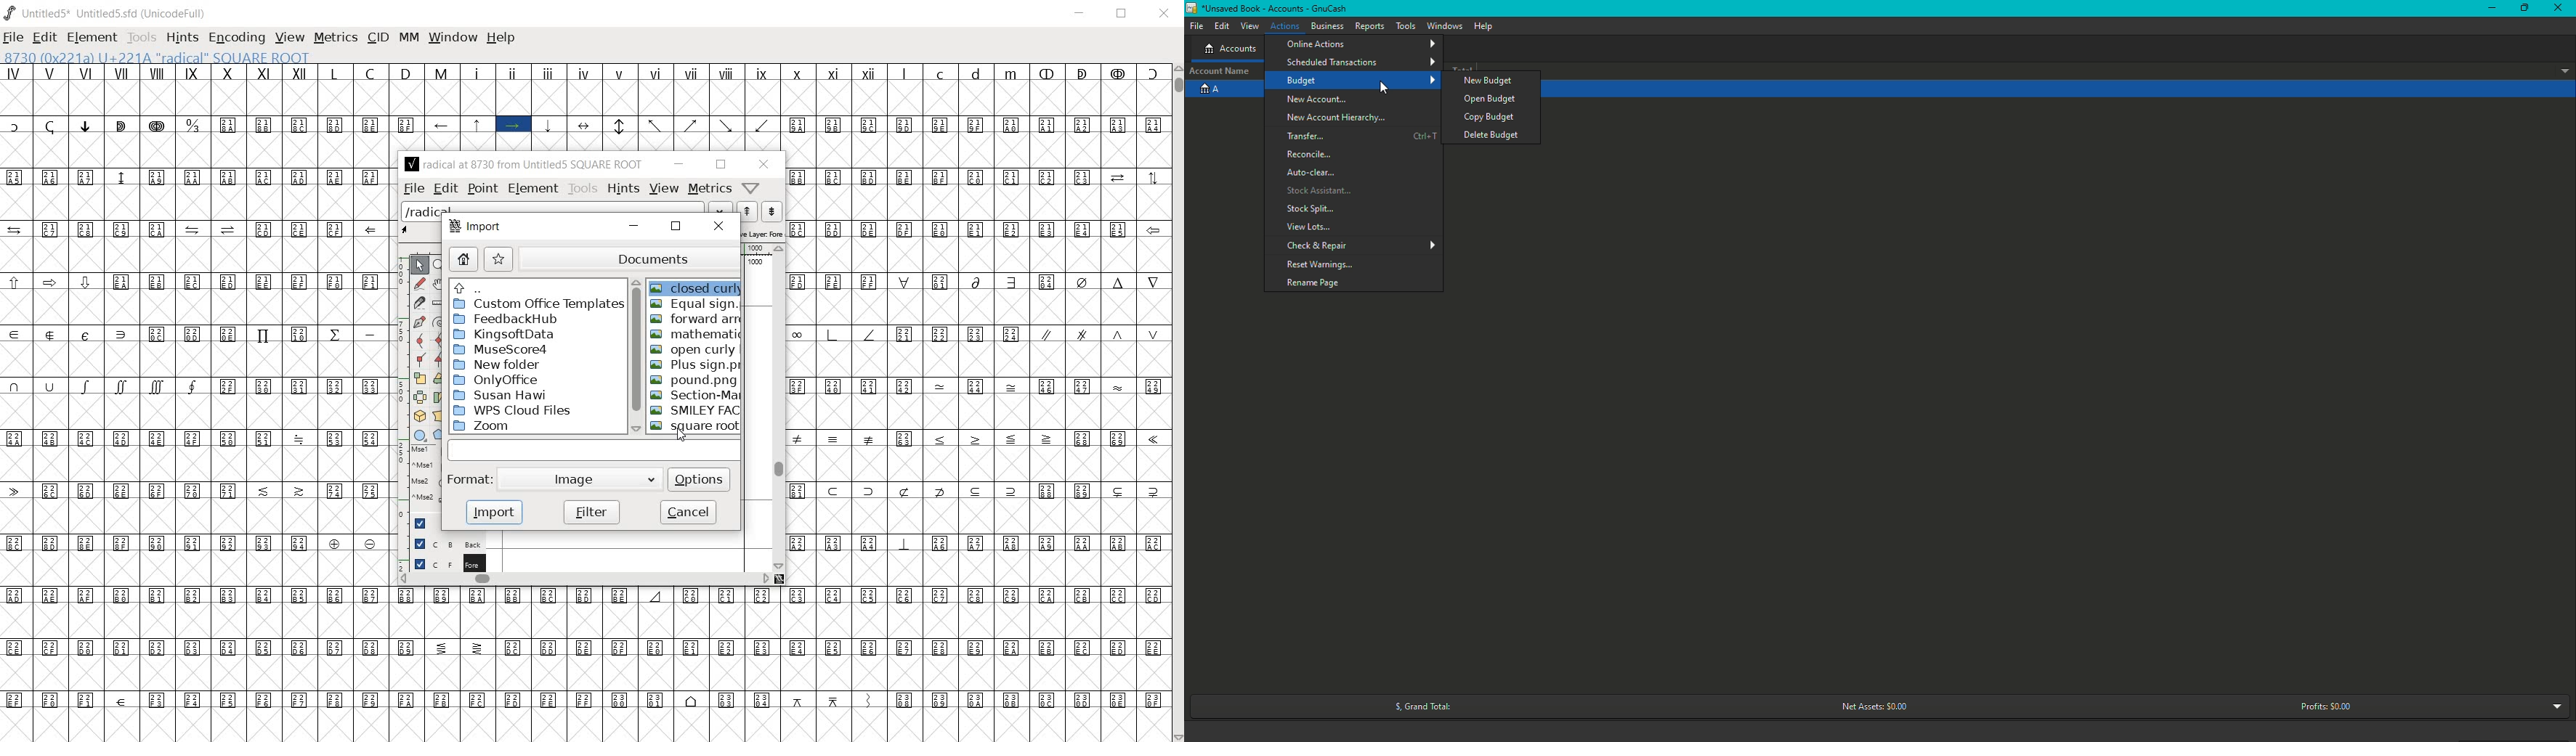  Describe the element at coordinates (567, 210) in the screenshot. I see `load word list` at that location.